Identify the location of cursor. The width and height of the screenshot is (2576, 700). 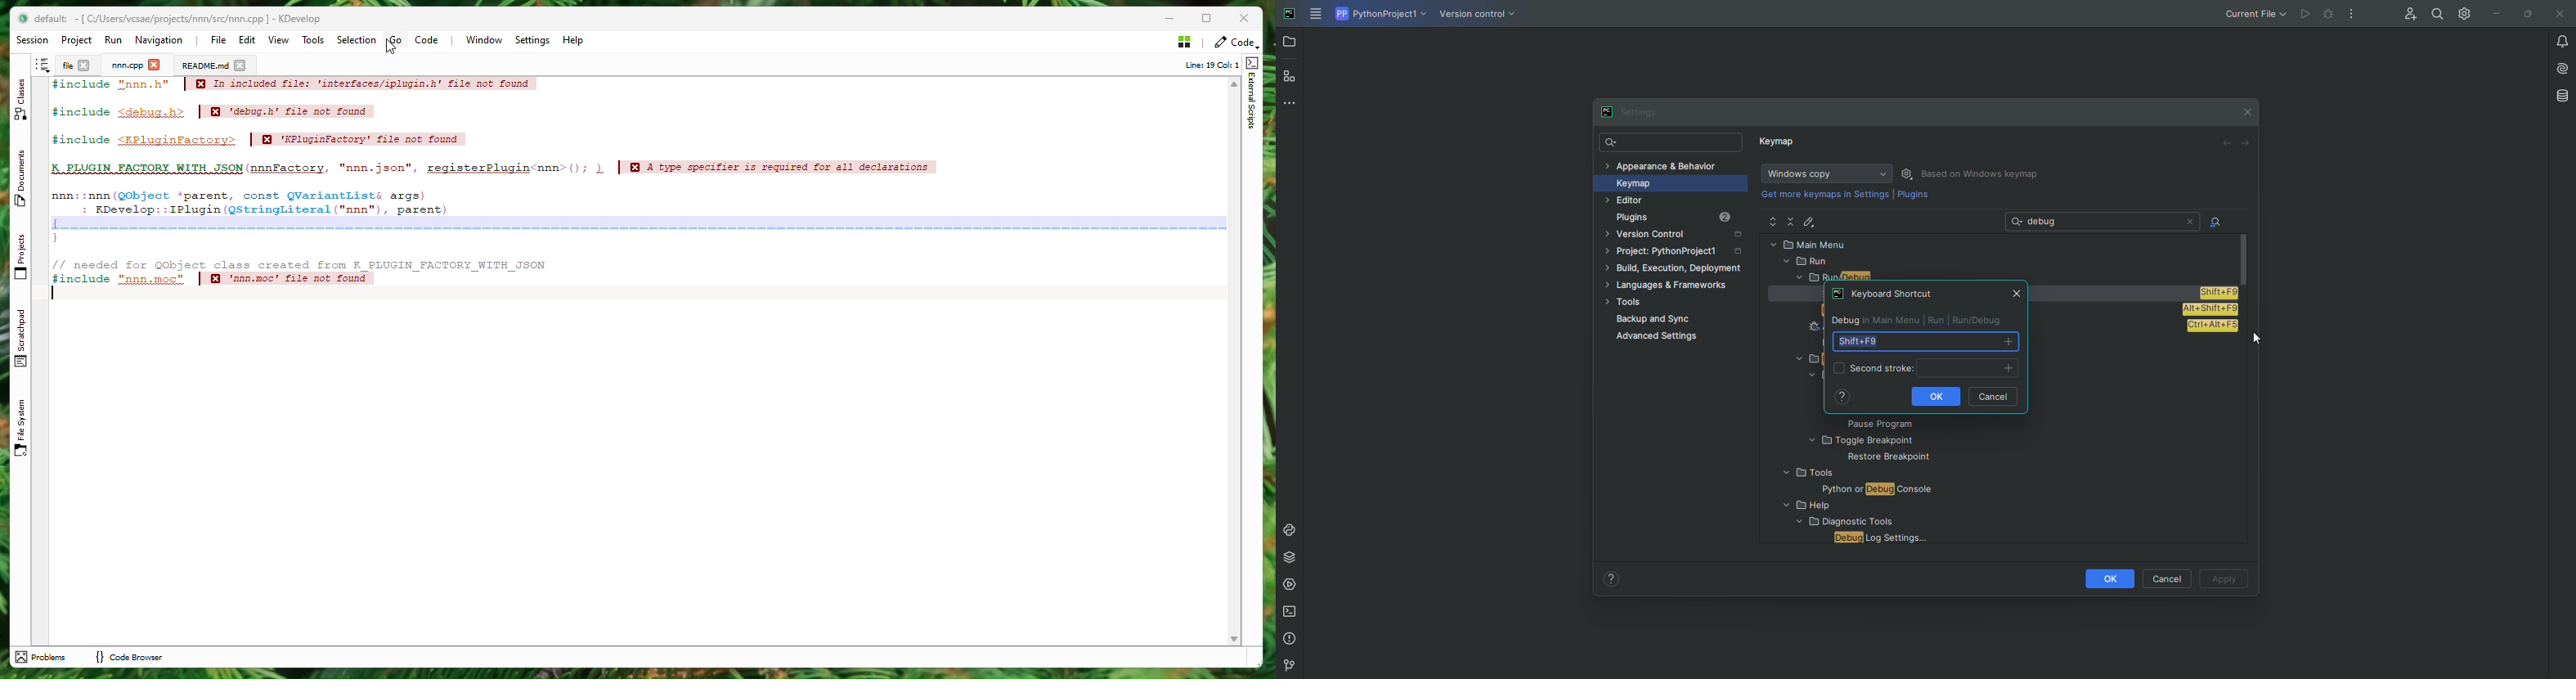
(391, 46).